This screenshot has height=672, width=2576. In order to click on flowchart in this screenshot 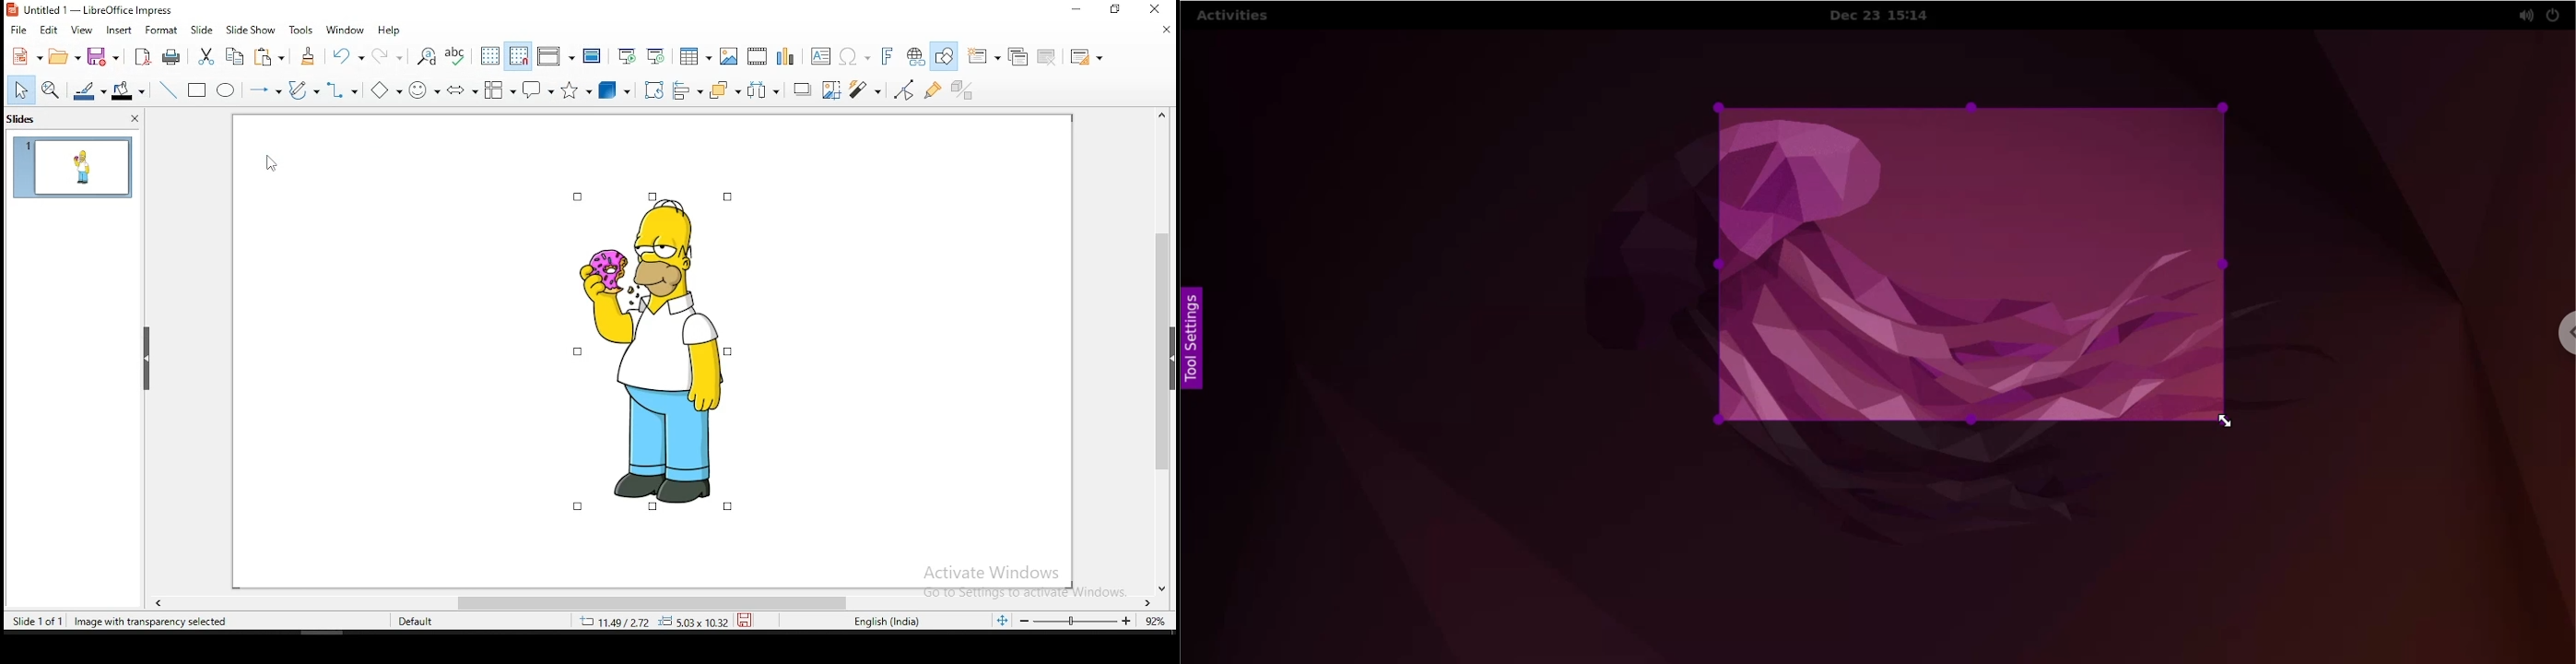, I will do `click(500, 89)`.